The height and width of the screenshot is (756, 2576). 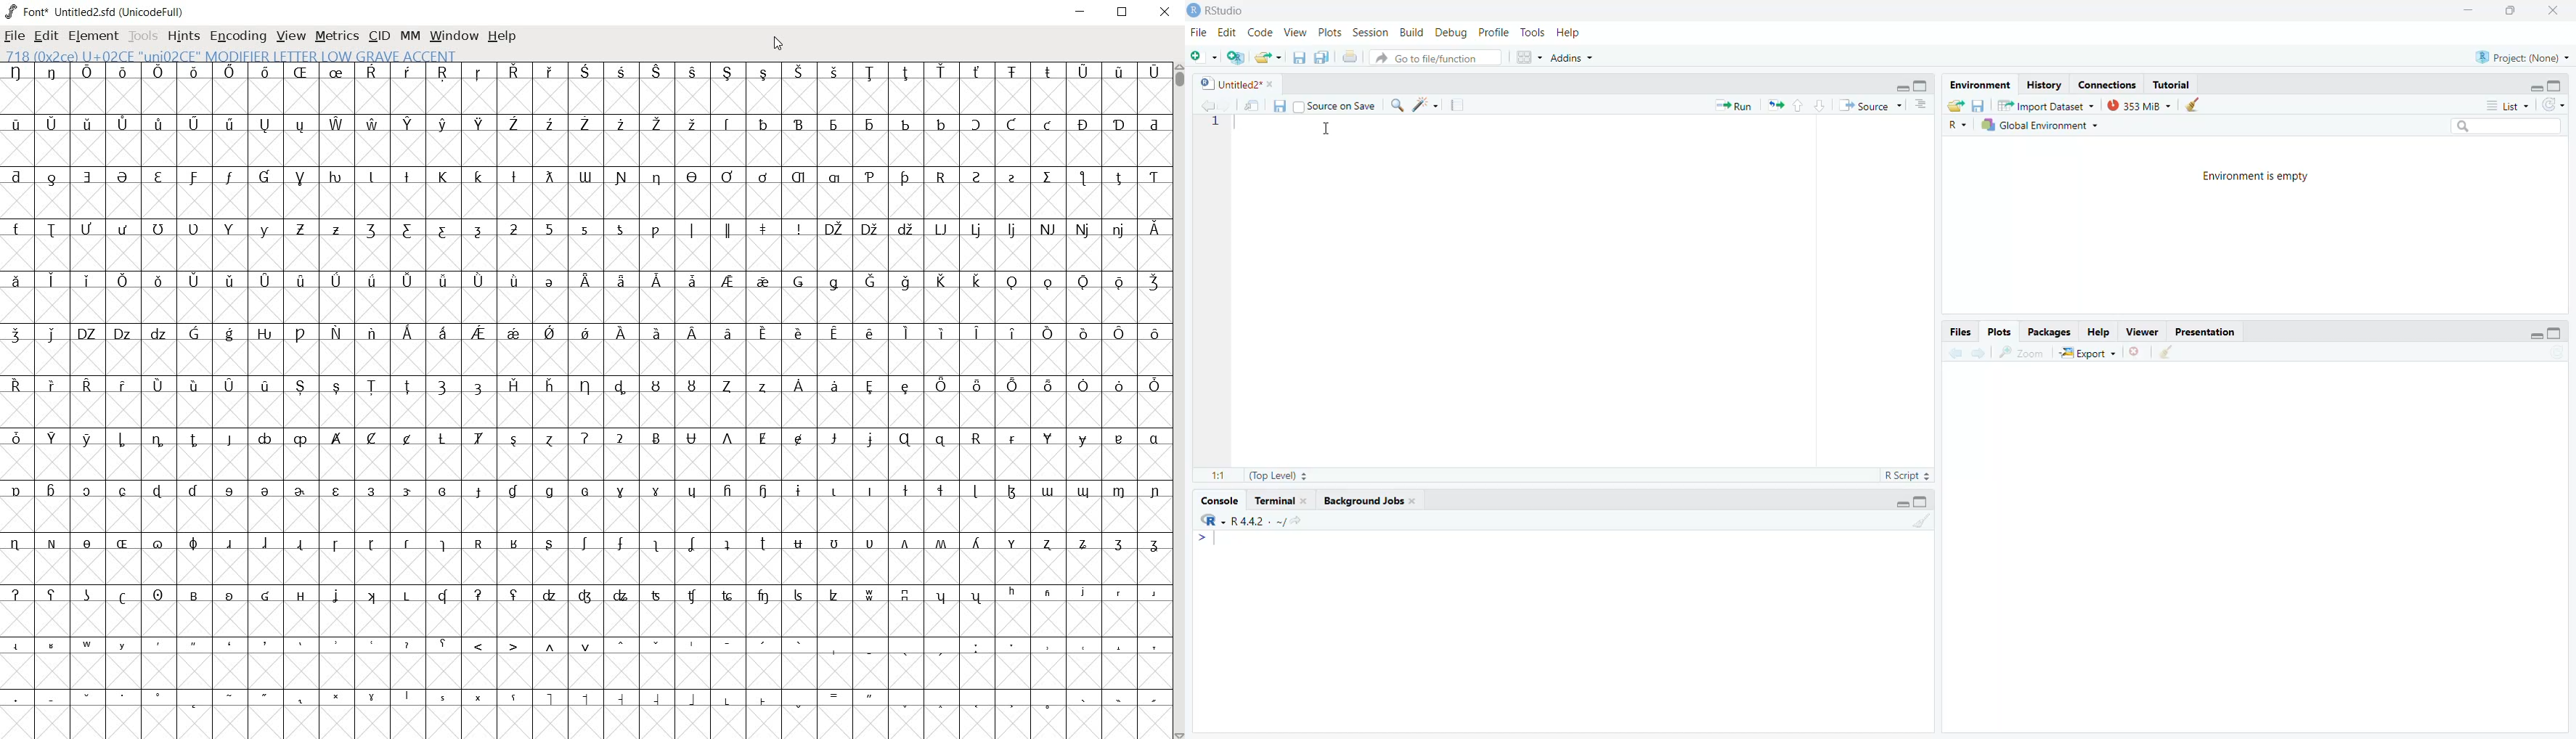 I want to click on history, so click(x=2044, y=84).